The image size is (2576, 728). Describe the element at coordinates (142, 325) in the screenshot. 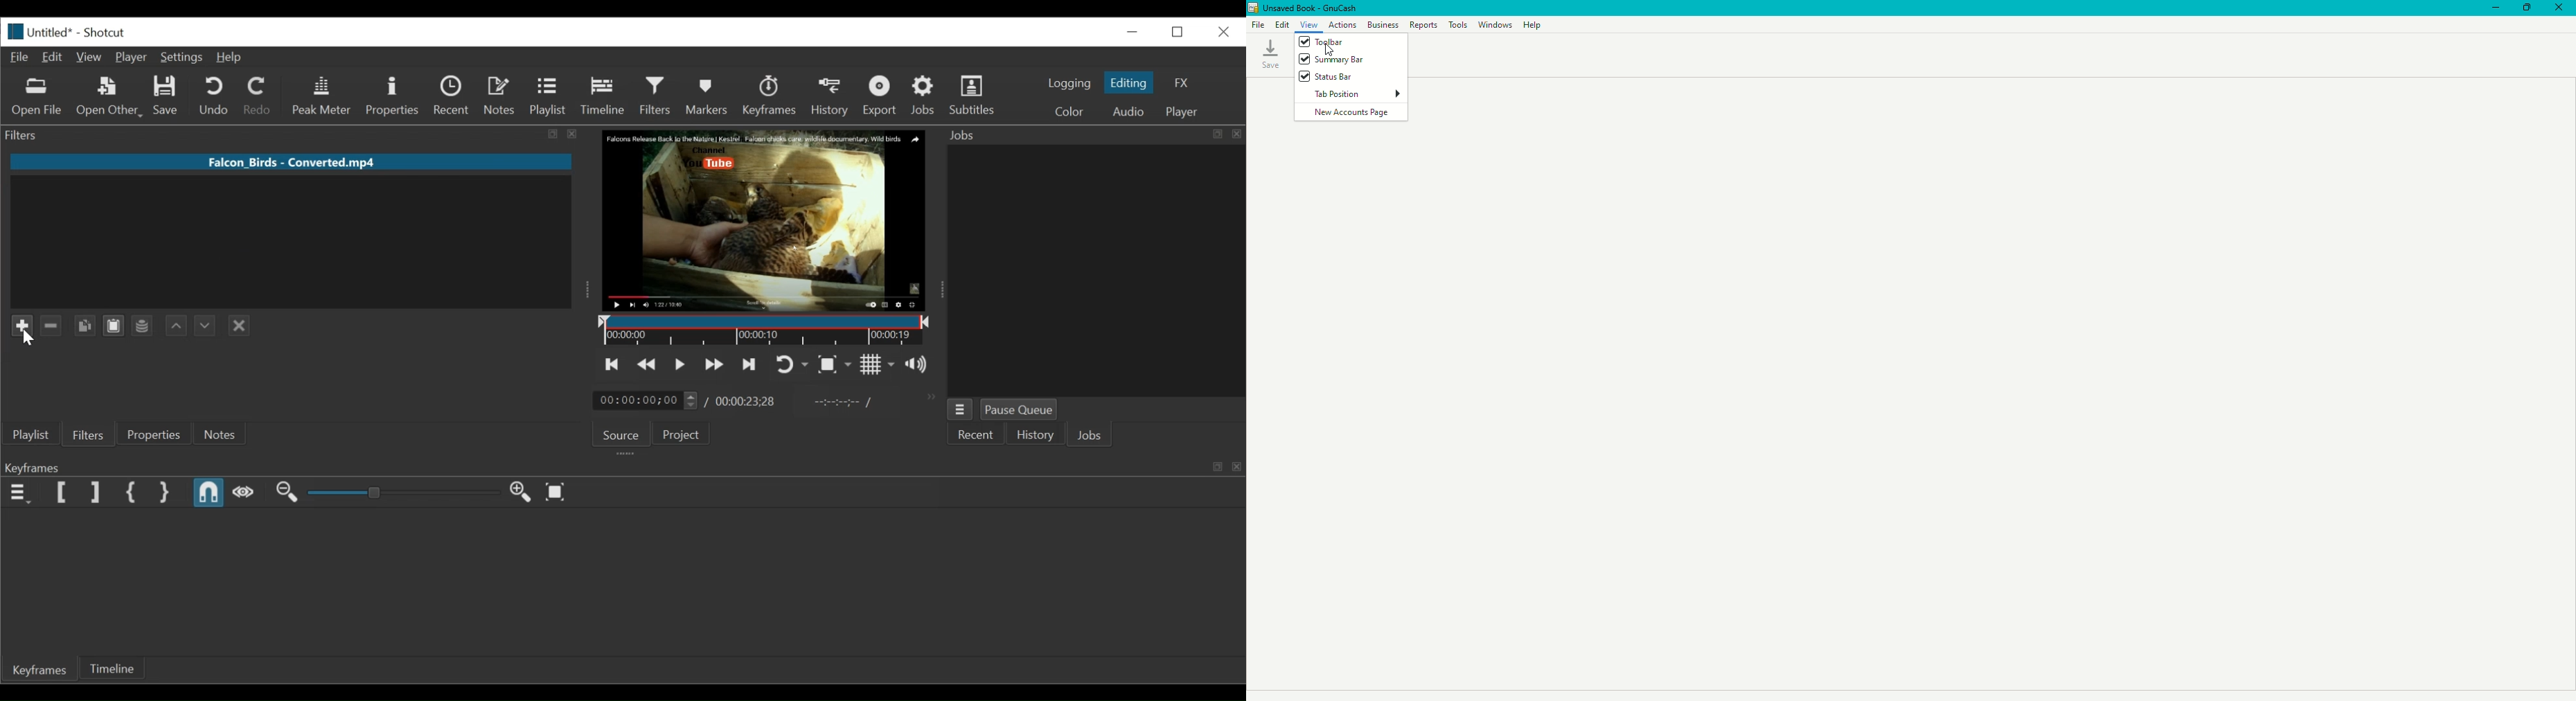

I see `Save a filter set` at that location.